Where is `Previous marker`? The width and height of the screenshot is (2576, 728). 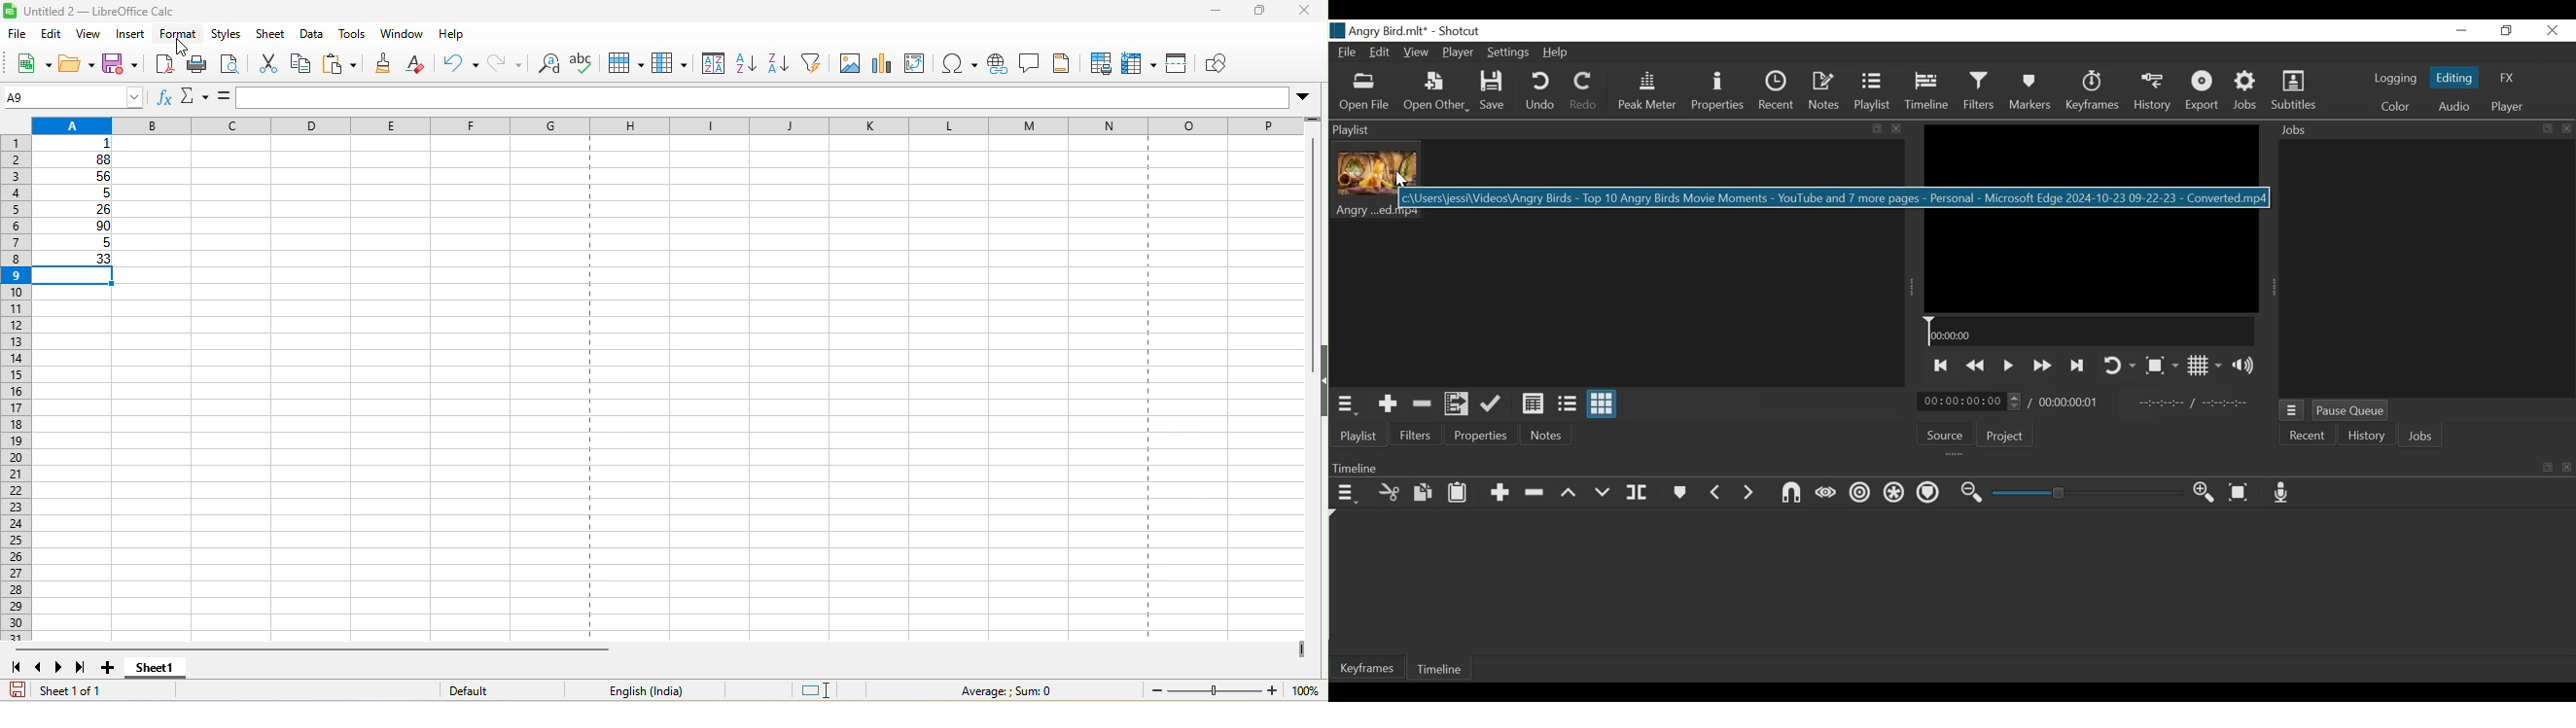
Previous marker is located at coordinates (1716, 492).